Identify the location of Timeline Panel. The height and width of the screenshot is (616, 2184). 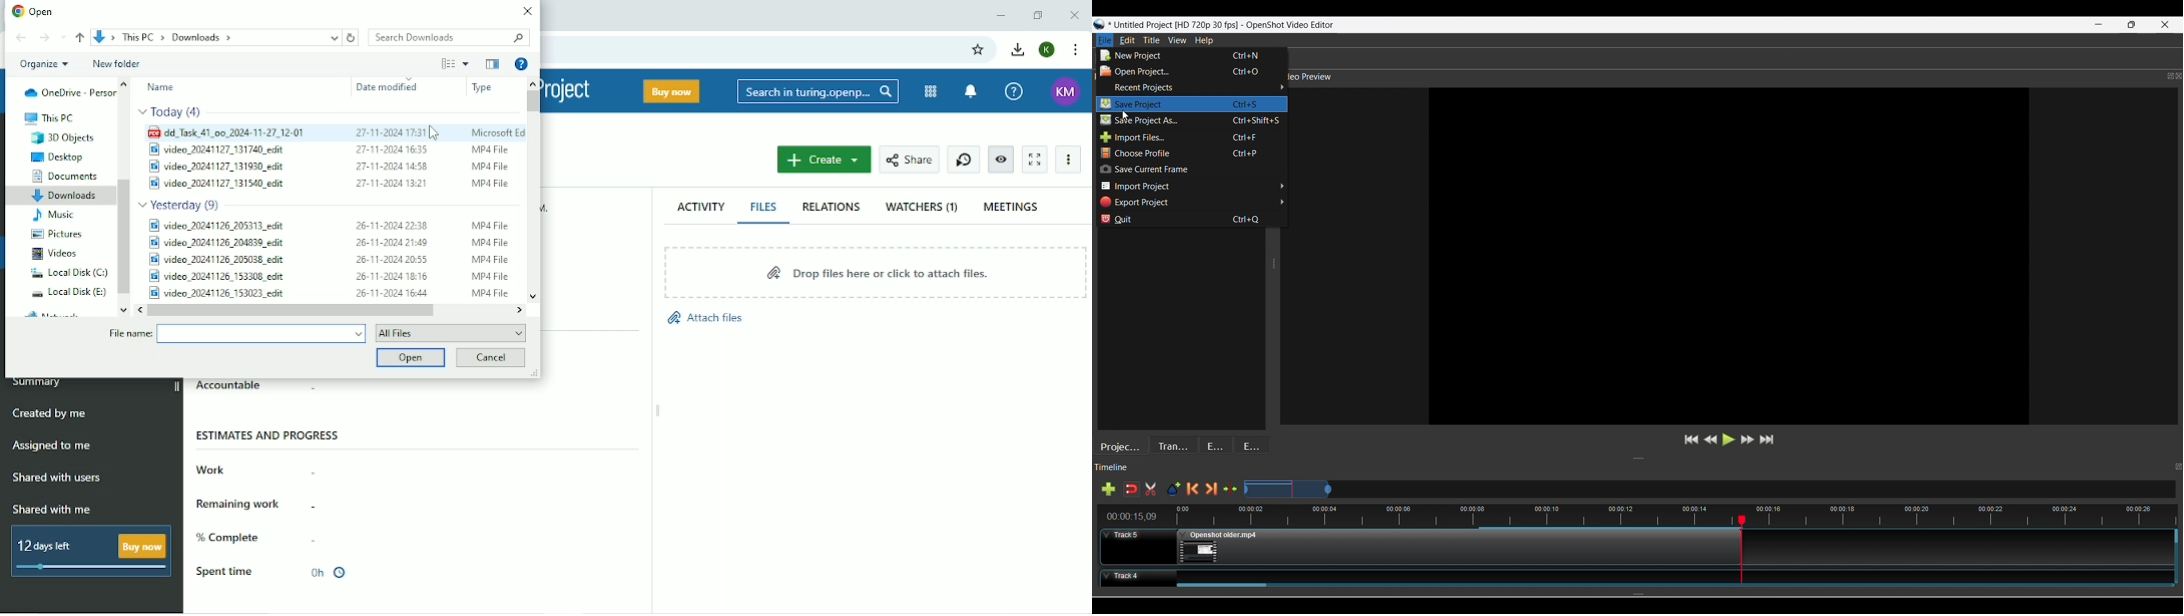
(1628, 470).